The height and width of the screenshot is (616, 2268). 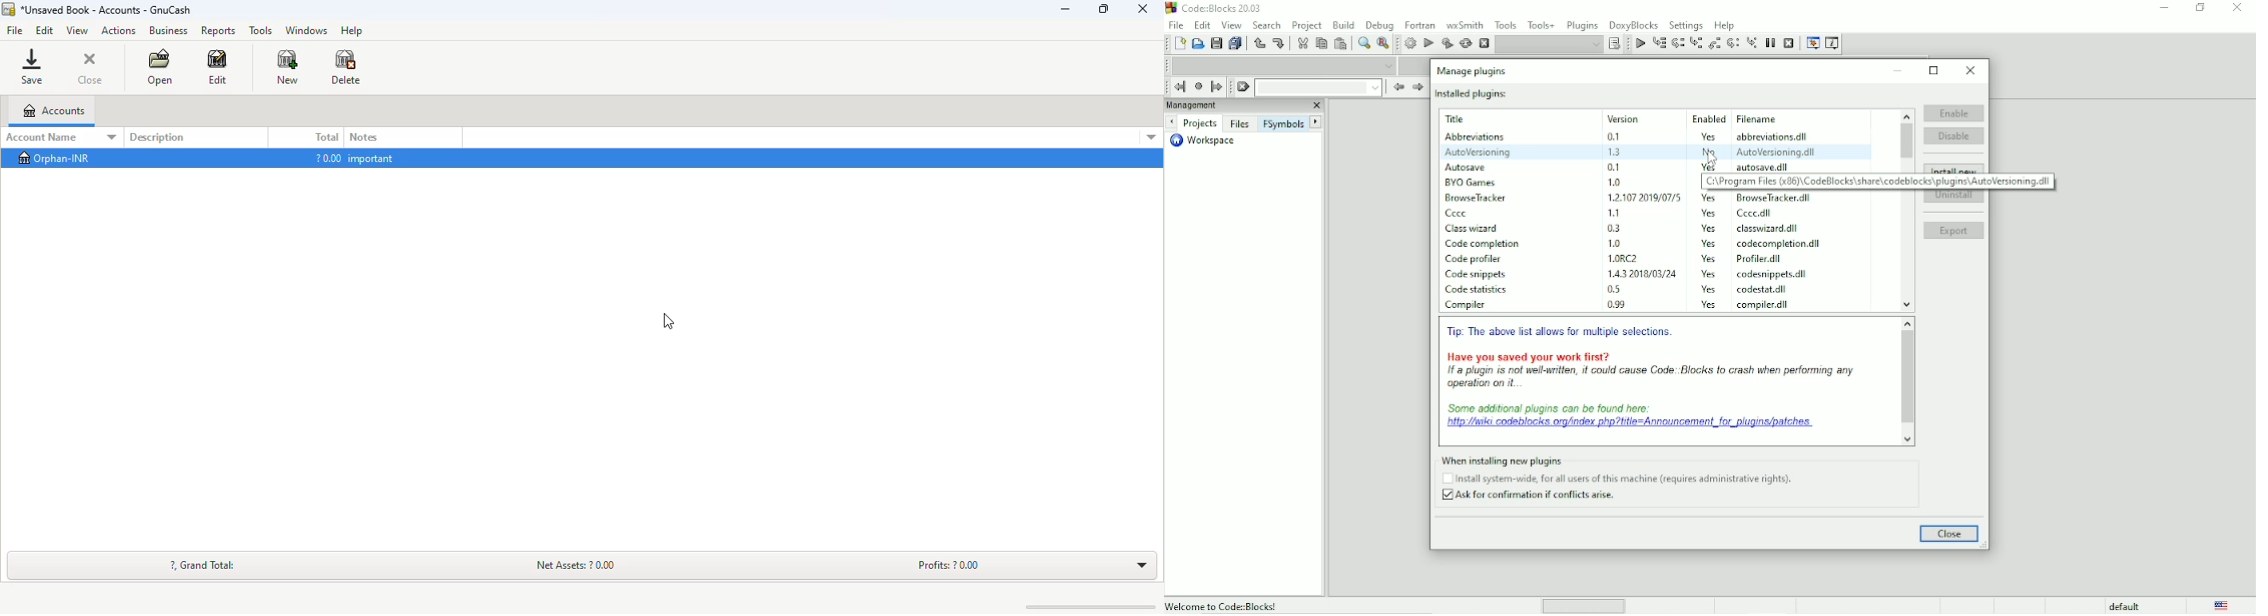 What do you see at coordinates (2124, 606) in the screenshot?
I see `default` at bounding box center [2124, 606].